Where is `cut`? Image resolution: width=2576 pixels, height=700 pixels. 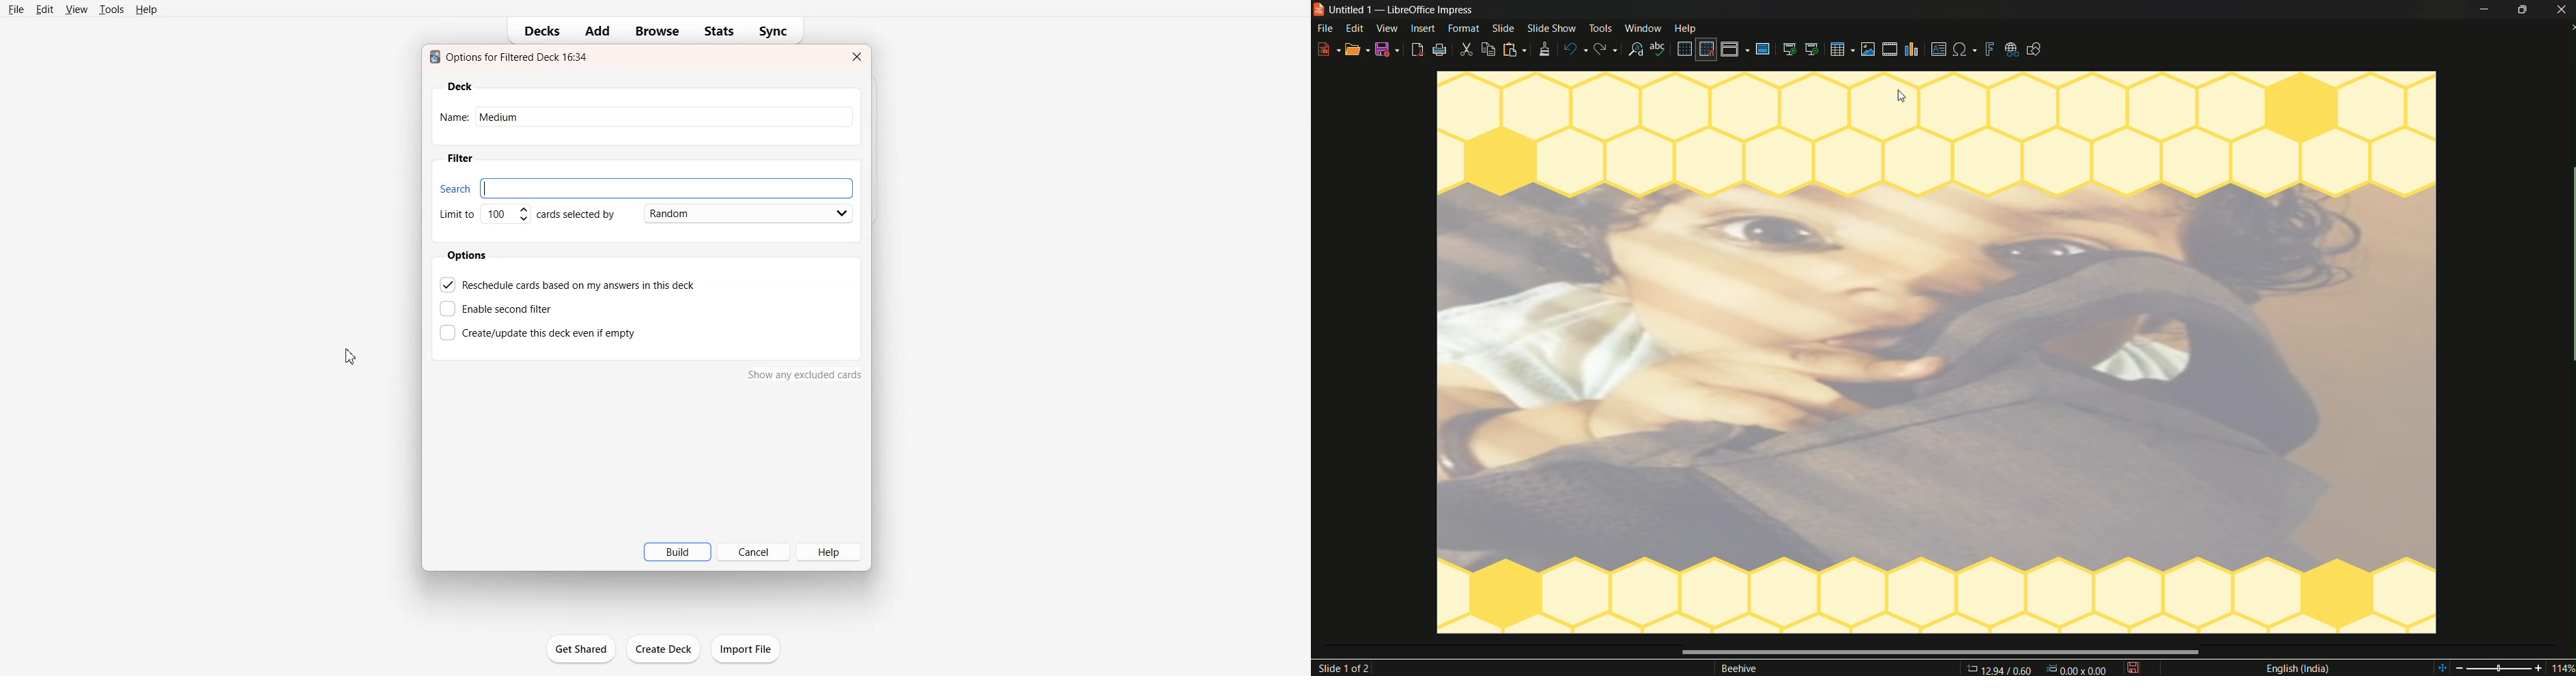
cut is located at coordinates (1467, 49).